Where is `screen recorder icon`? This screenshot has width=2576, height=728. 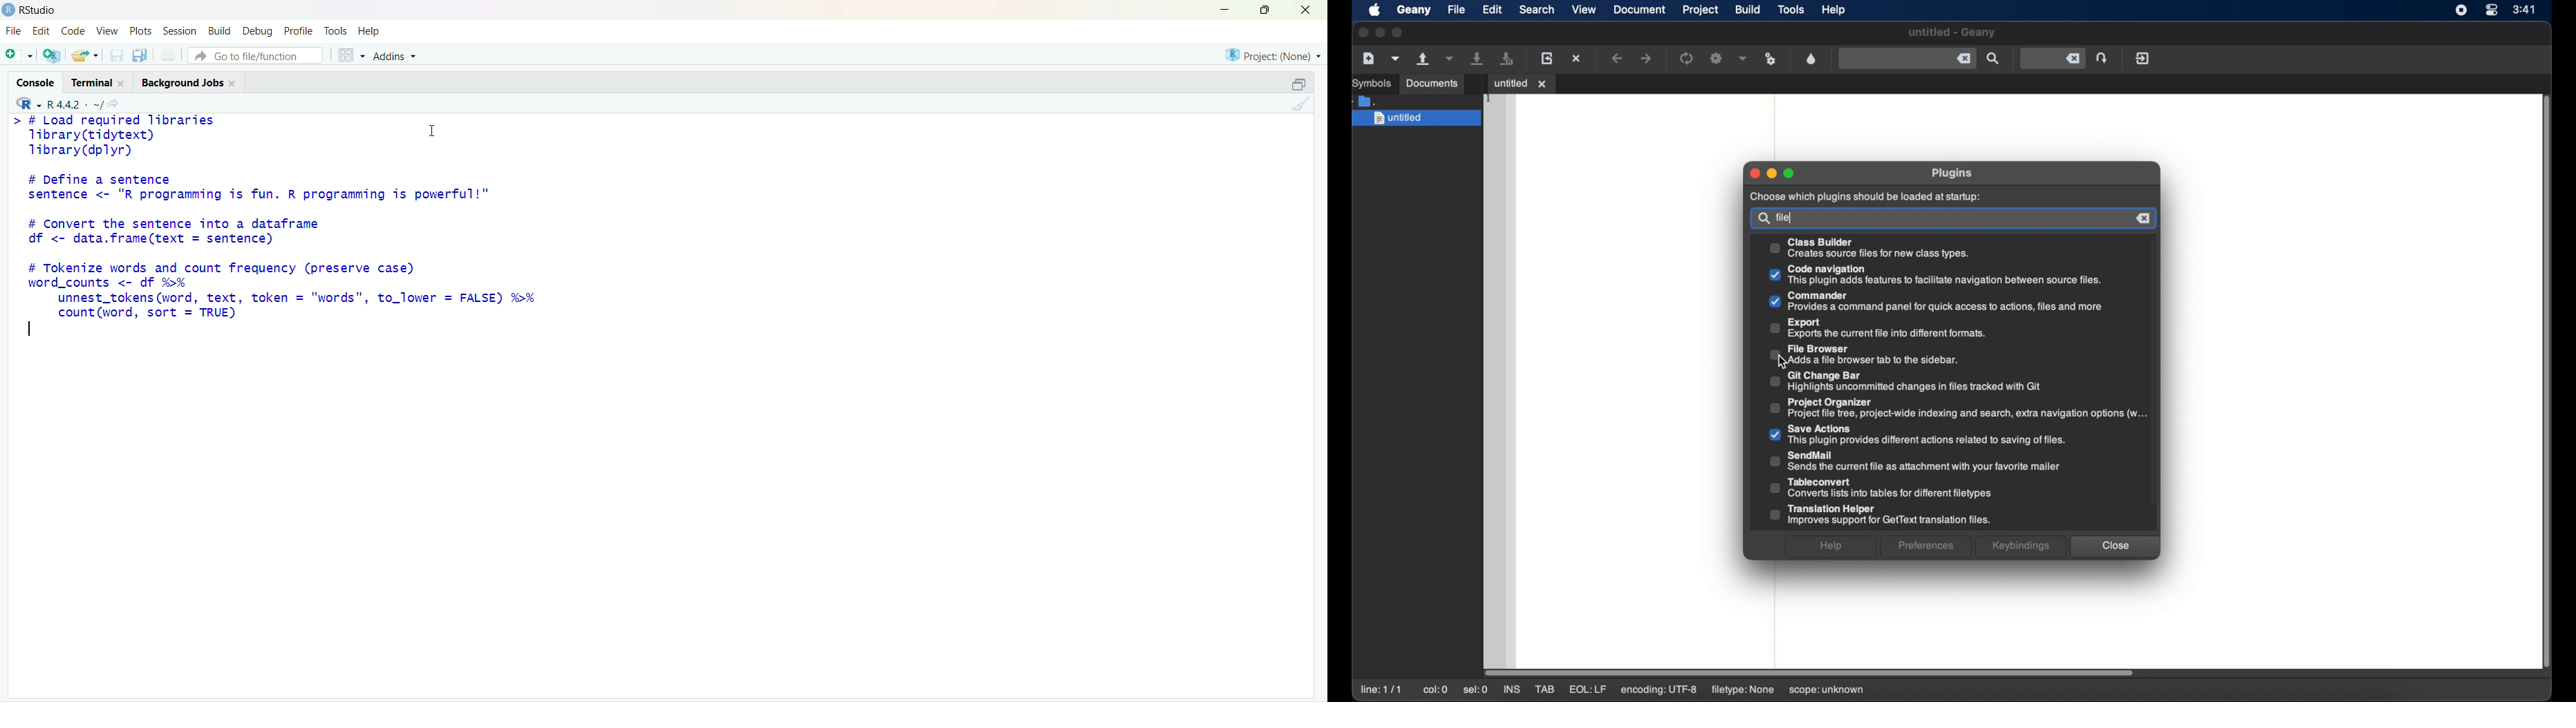 screen recorder icon is located at coordinates (2461, 10).